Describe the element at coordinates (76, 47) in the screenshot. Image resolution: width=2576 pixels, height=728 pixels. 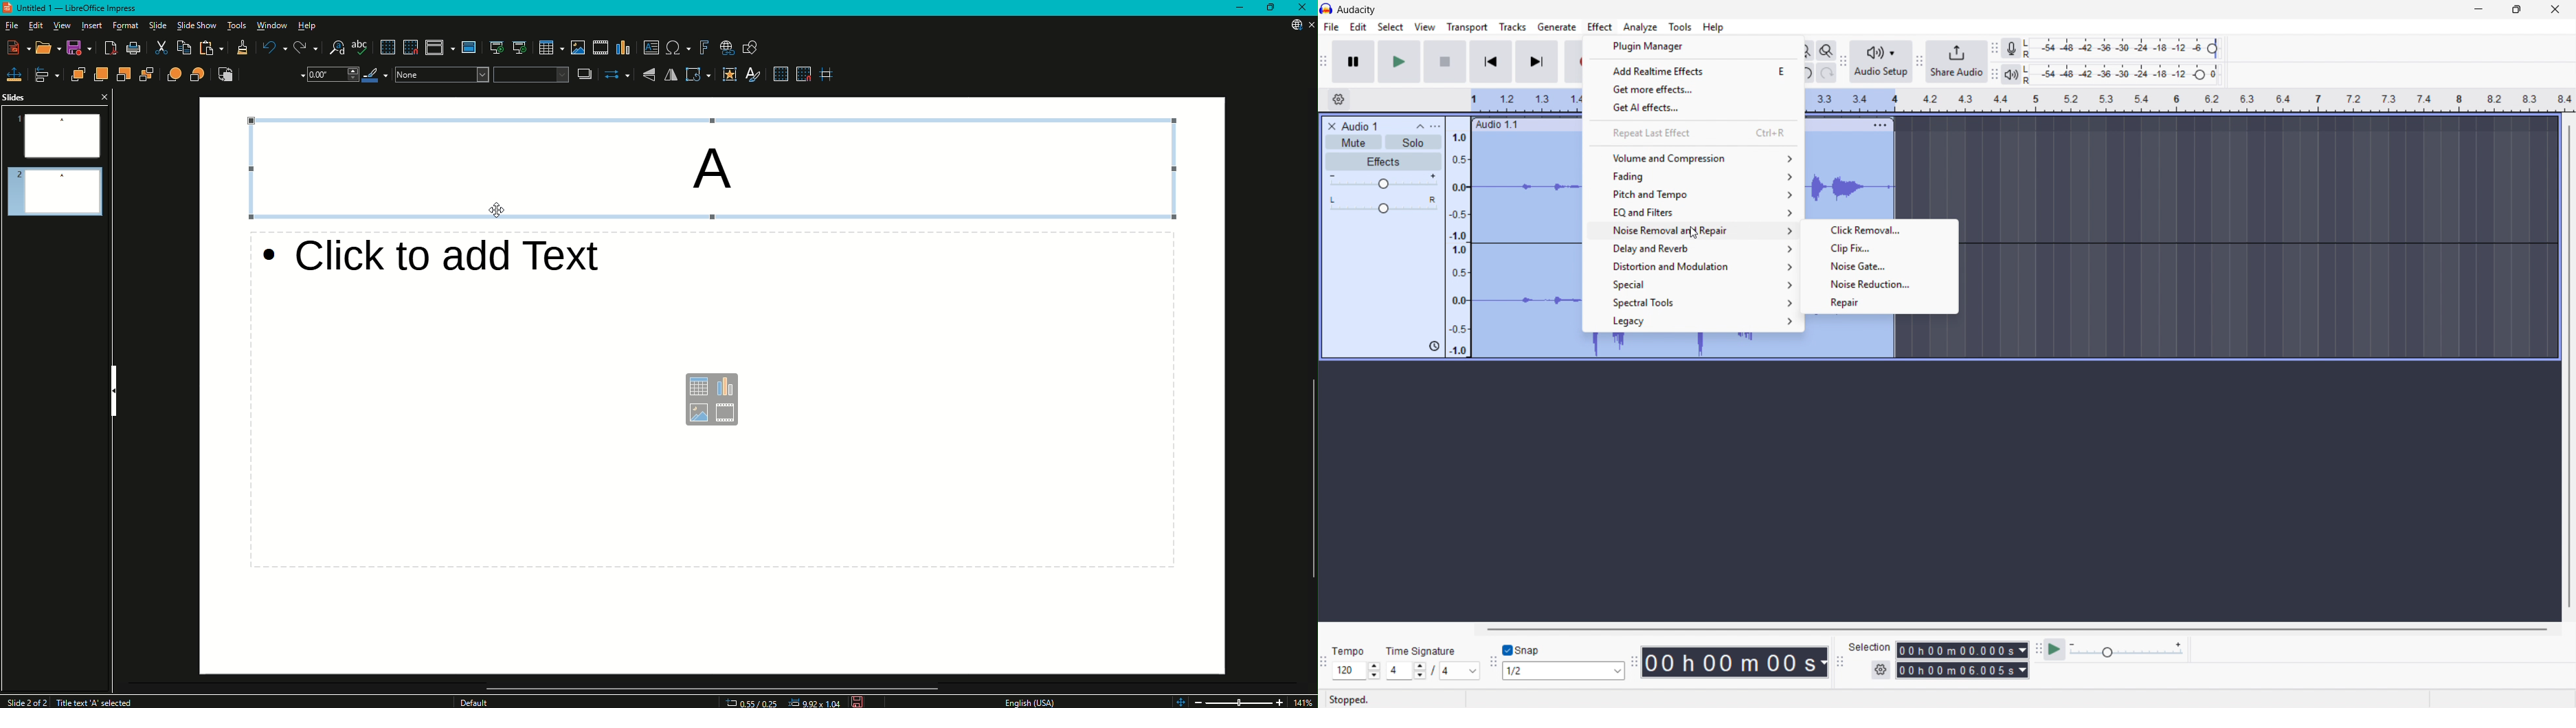
I see `Save` at that location.